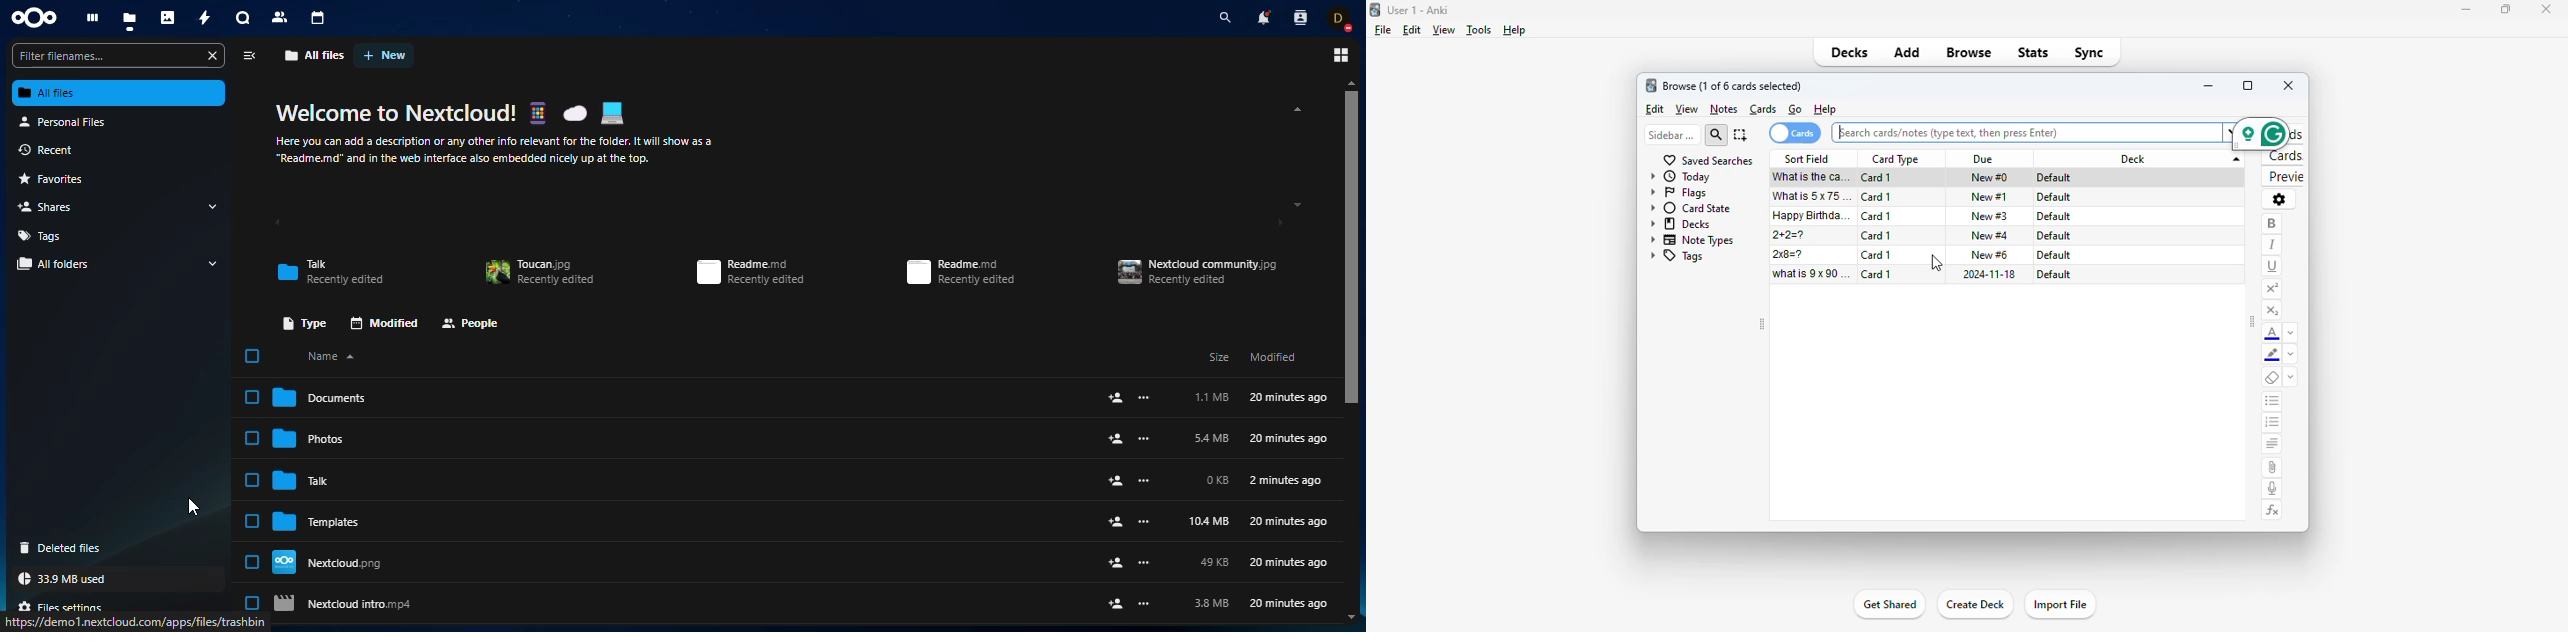 The image size is (2576, 644). What do you see at coordinates (1764, 109) in the screenshot?
I see `cards` at bounding box center [1764, 109].